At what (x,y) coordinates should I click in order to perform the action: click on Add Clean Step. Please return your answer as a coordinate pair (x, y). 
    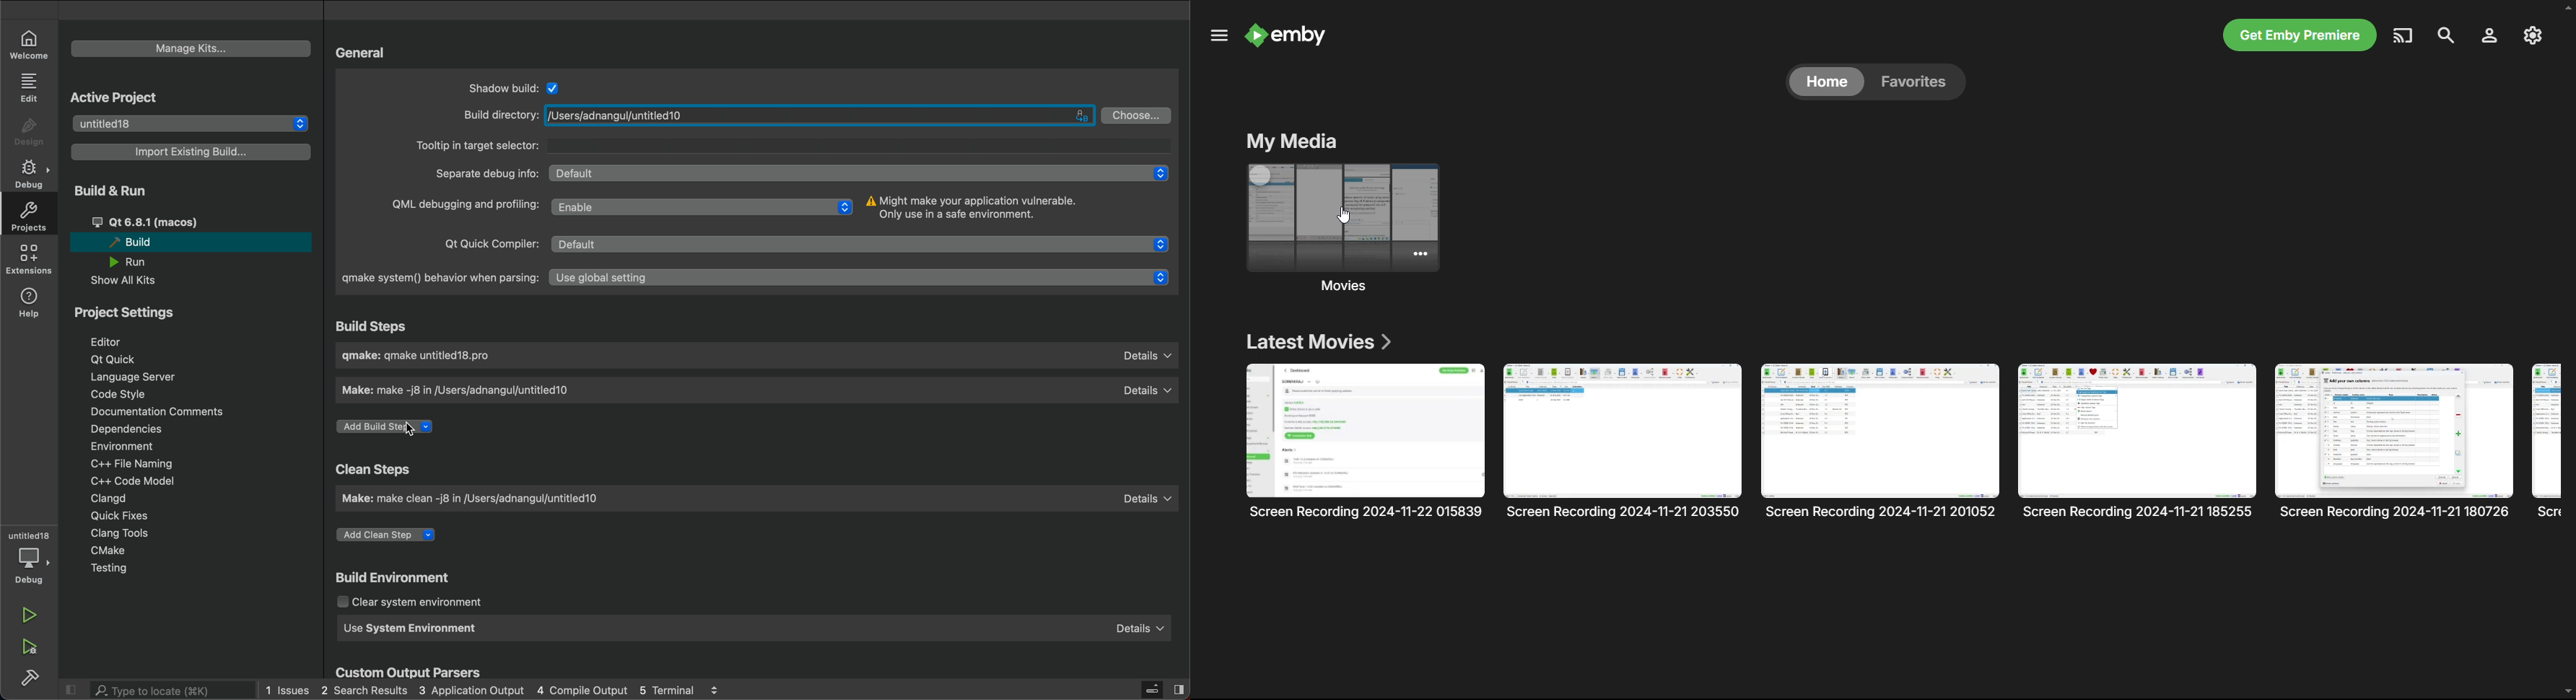
    Looking at the image, I should click on (388, 535).